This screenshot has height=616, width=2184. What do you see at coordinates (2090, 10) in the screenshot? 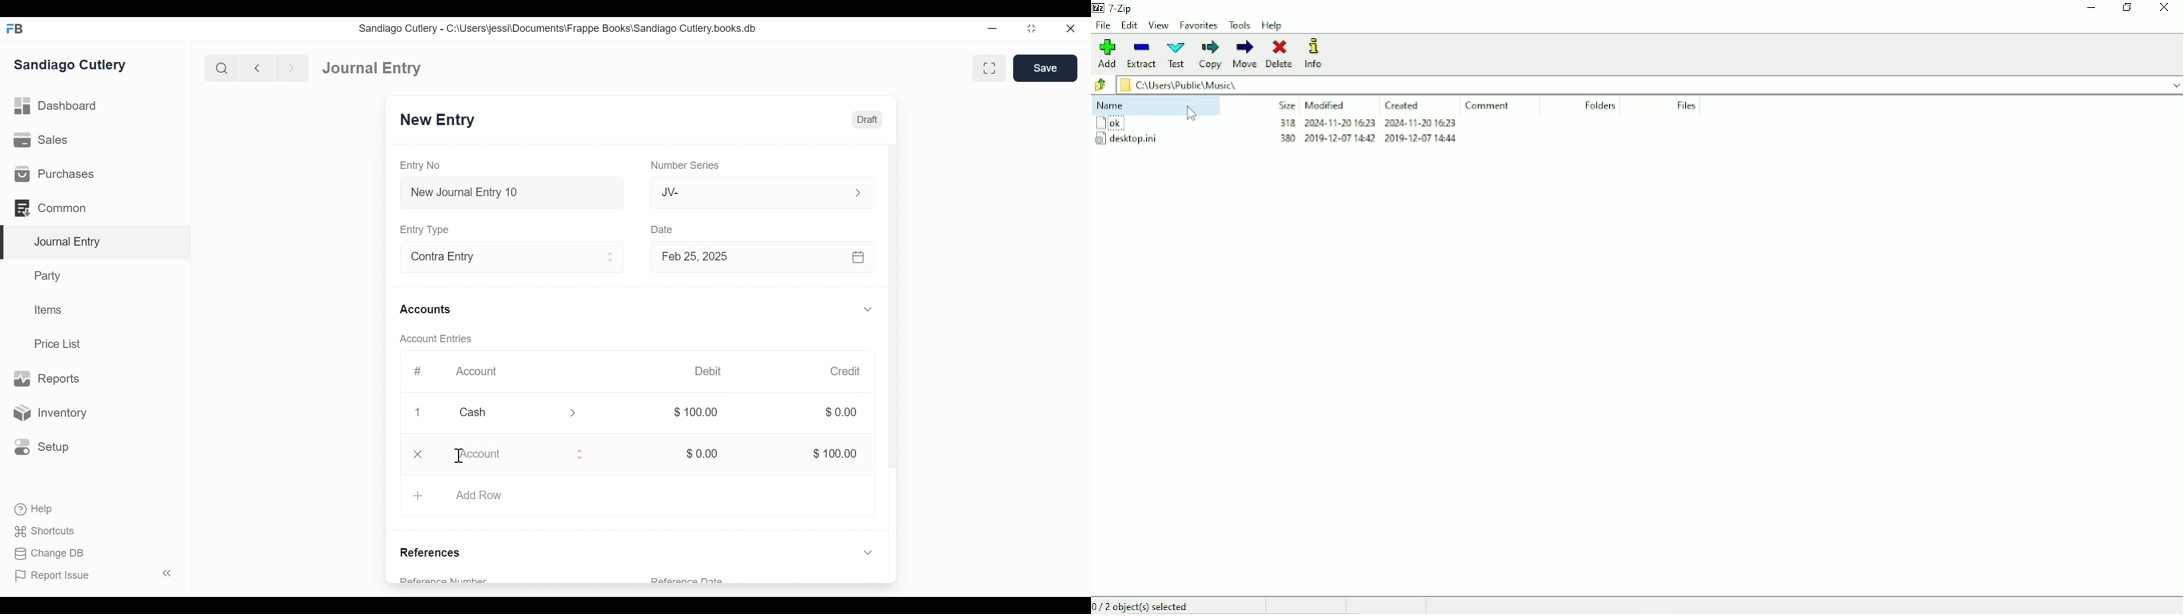
I see `Minimize` at bounding box center [2090, 10].